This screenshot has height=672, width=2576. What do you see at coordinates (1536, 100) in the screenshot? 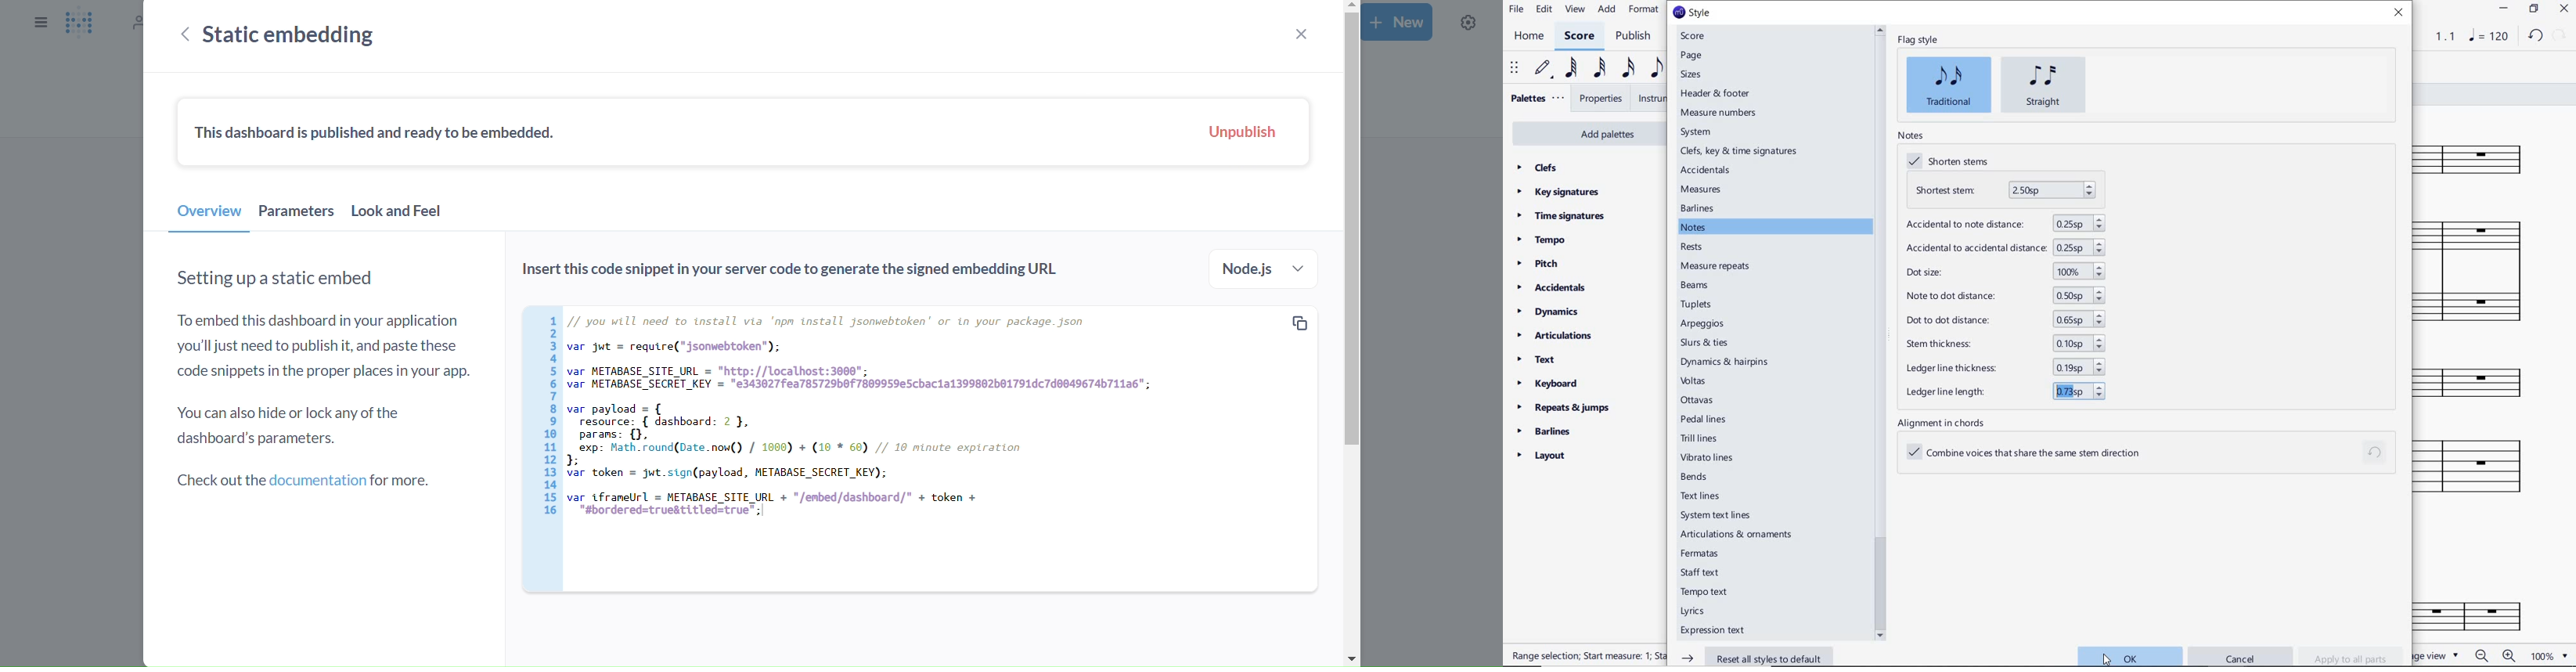
I see `palettes` at bounding box center [1536, 100].